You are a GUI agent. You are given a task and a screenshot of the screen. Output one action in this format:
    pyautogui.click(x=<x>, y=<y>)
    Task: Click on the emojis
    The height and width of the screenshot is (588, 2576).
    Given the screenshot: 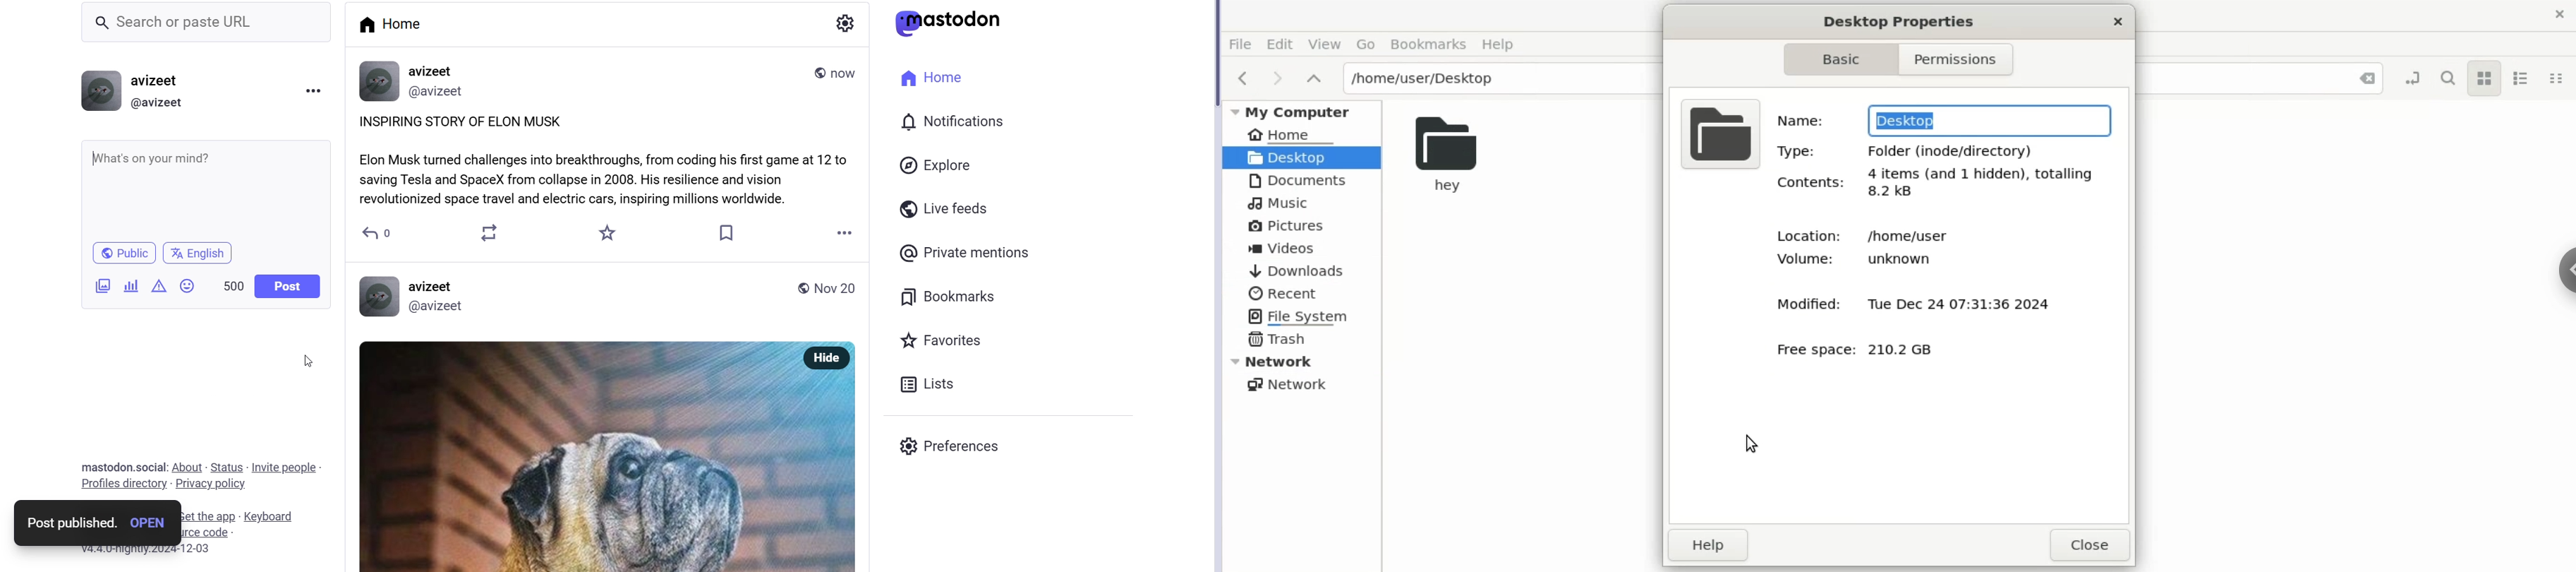 What is the action you would take?
    pyautogui.click(x=194, y=285)
    